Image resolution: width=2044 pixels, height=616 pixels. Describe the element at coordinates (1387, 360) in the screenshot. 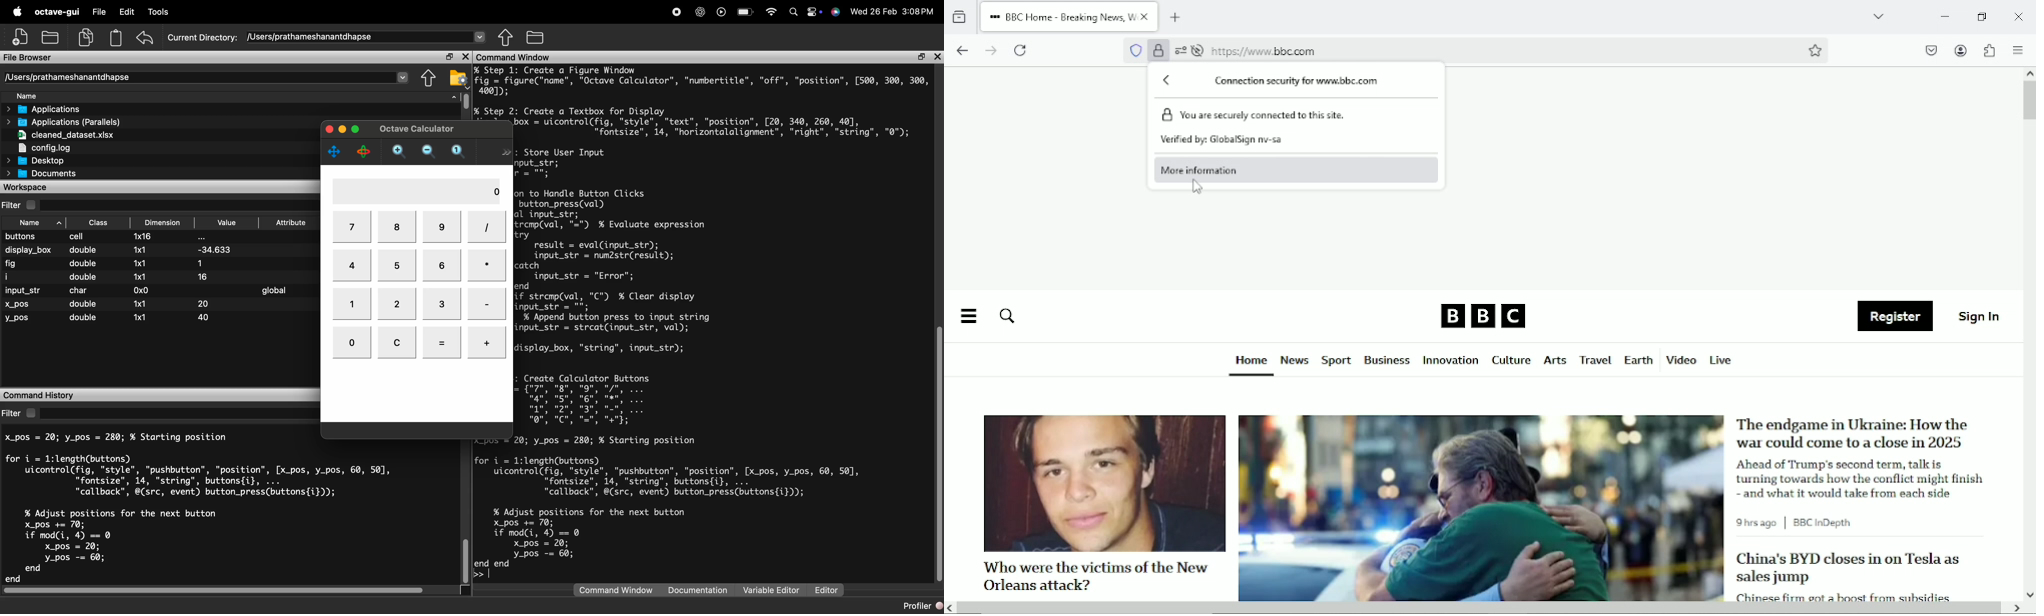

I see `Business` at that location.